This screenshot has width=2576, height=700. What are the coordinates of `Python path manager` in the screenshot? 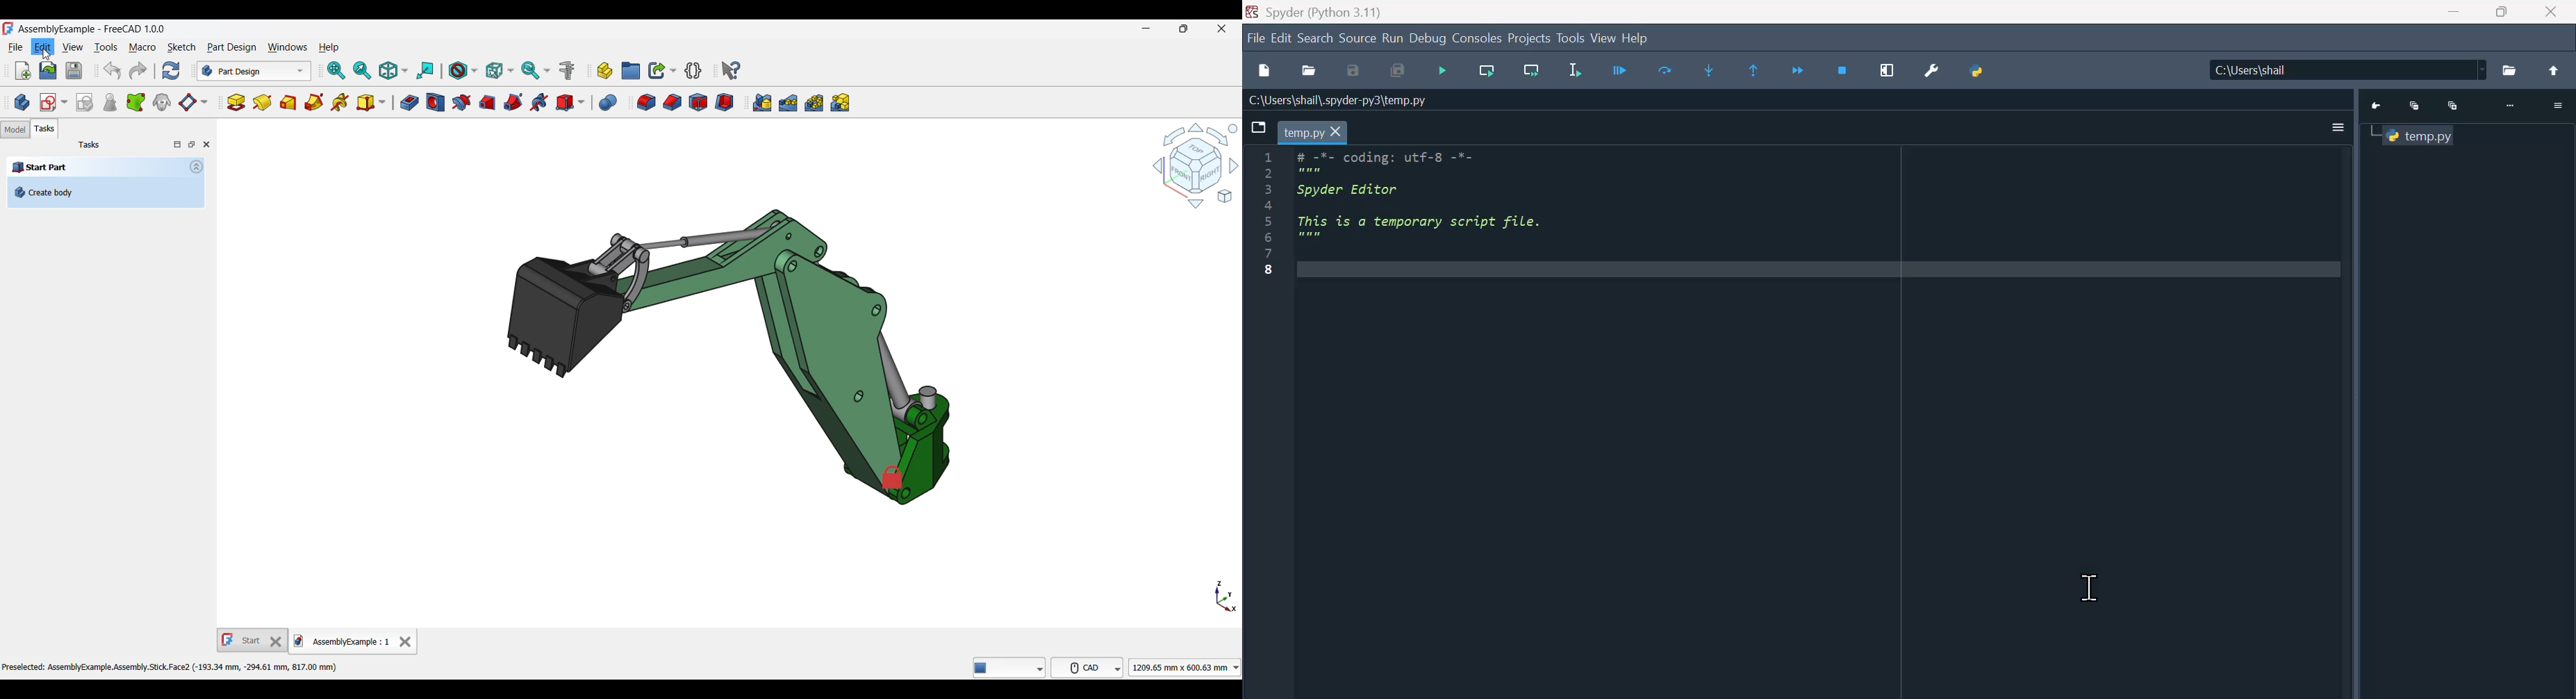 It's located at (1979, 71).